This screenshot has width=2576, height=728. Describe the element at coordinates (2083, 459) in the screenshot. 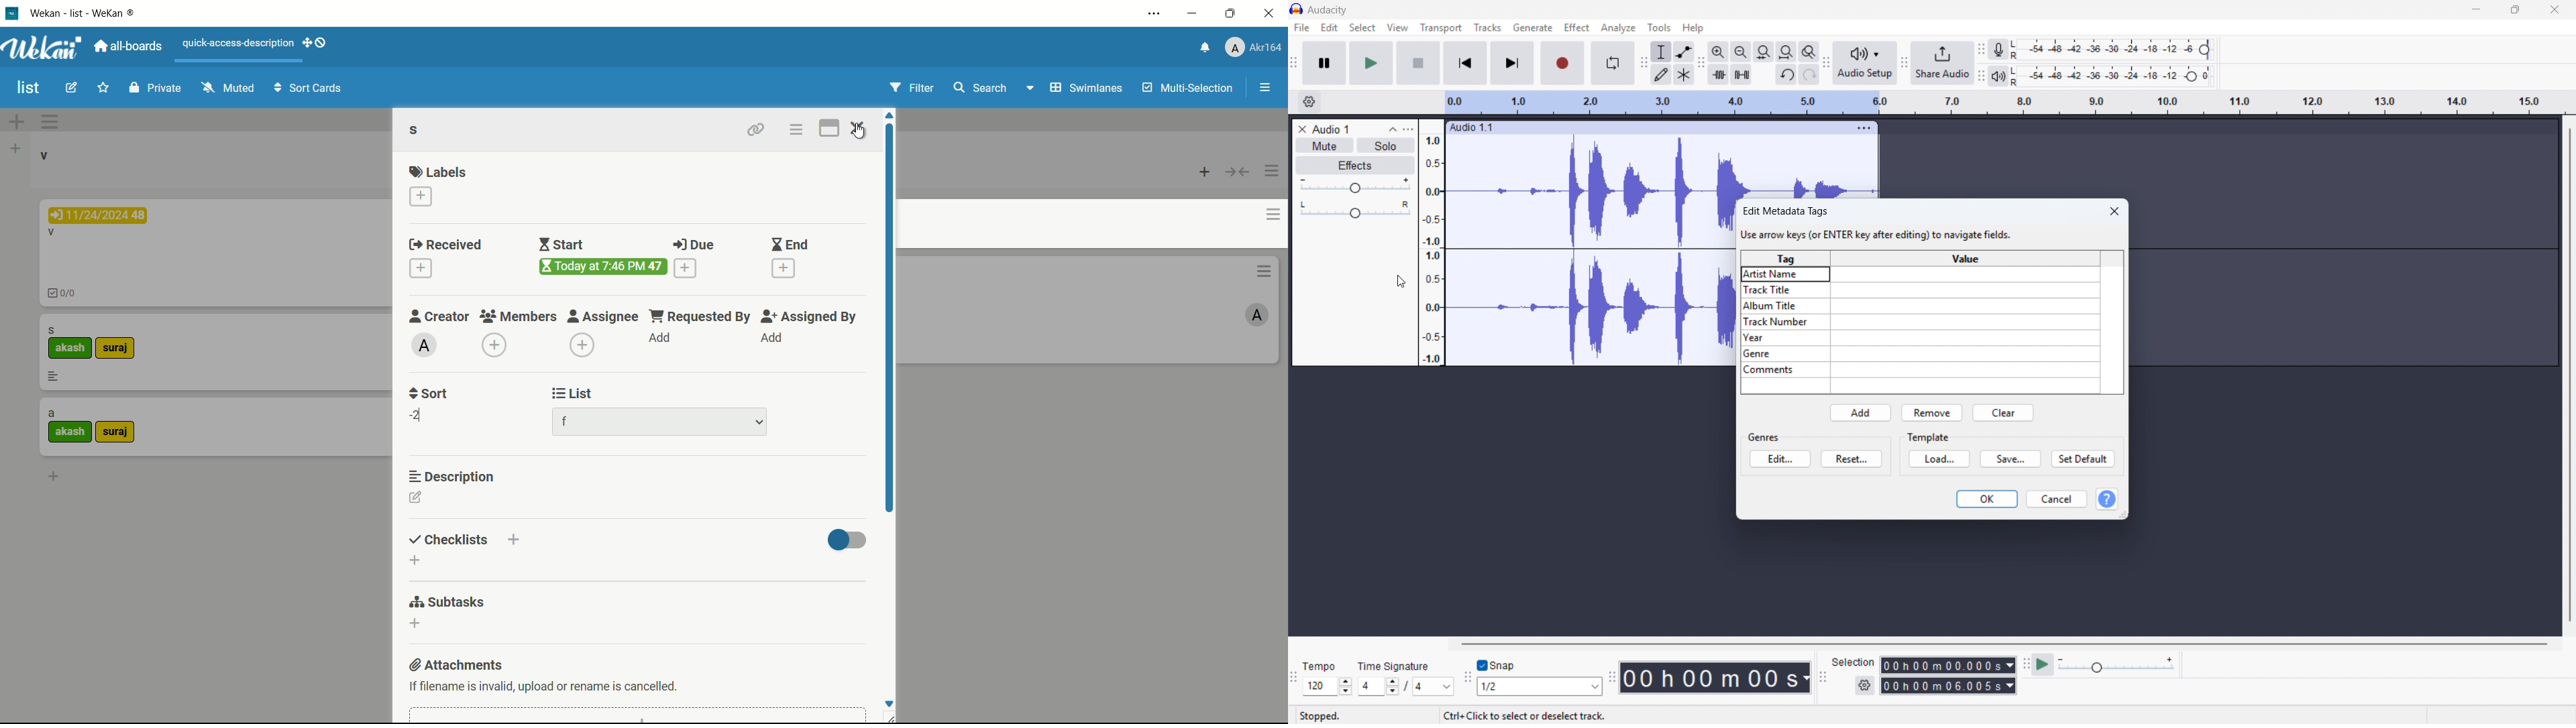

I see `set default` at that location.